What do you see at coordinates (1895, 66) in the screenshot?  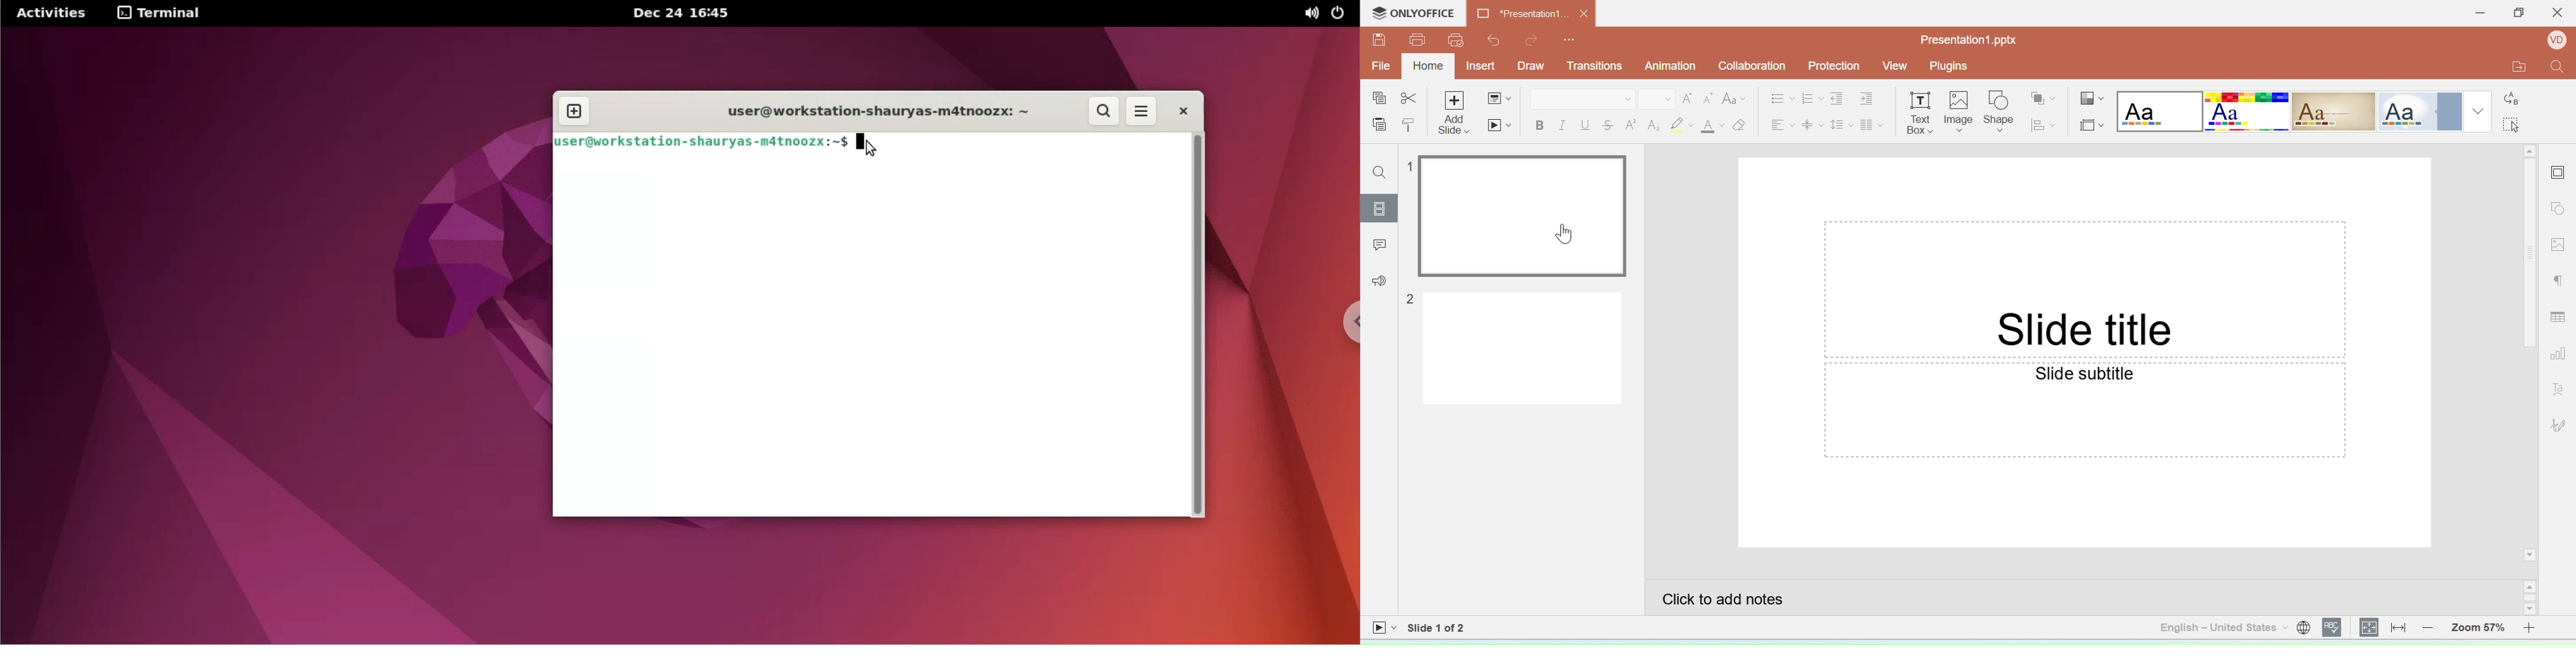 I see `View` at bounding box center [1895, 66].